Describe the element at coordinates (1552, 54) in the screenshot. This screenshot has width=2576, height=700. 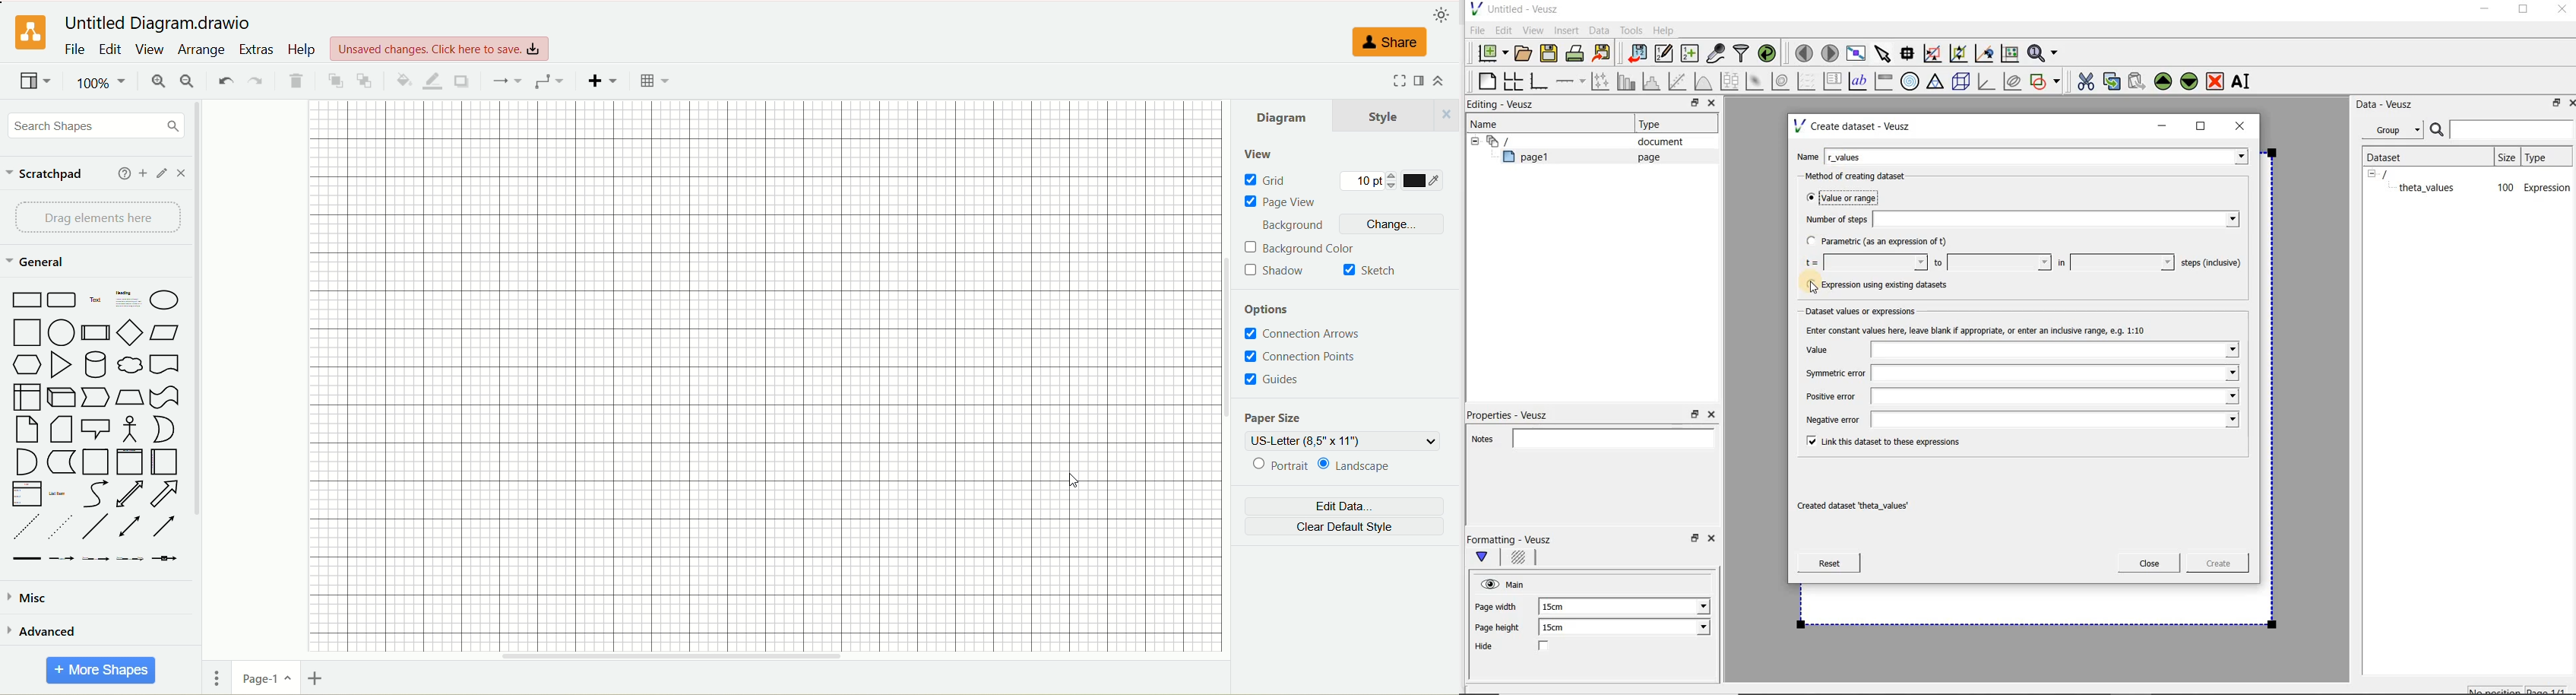
I see `save the document` at that location.